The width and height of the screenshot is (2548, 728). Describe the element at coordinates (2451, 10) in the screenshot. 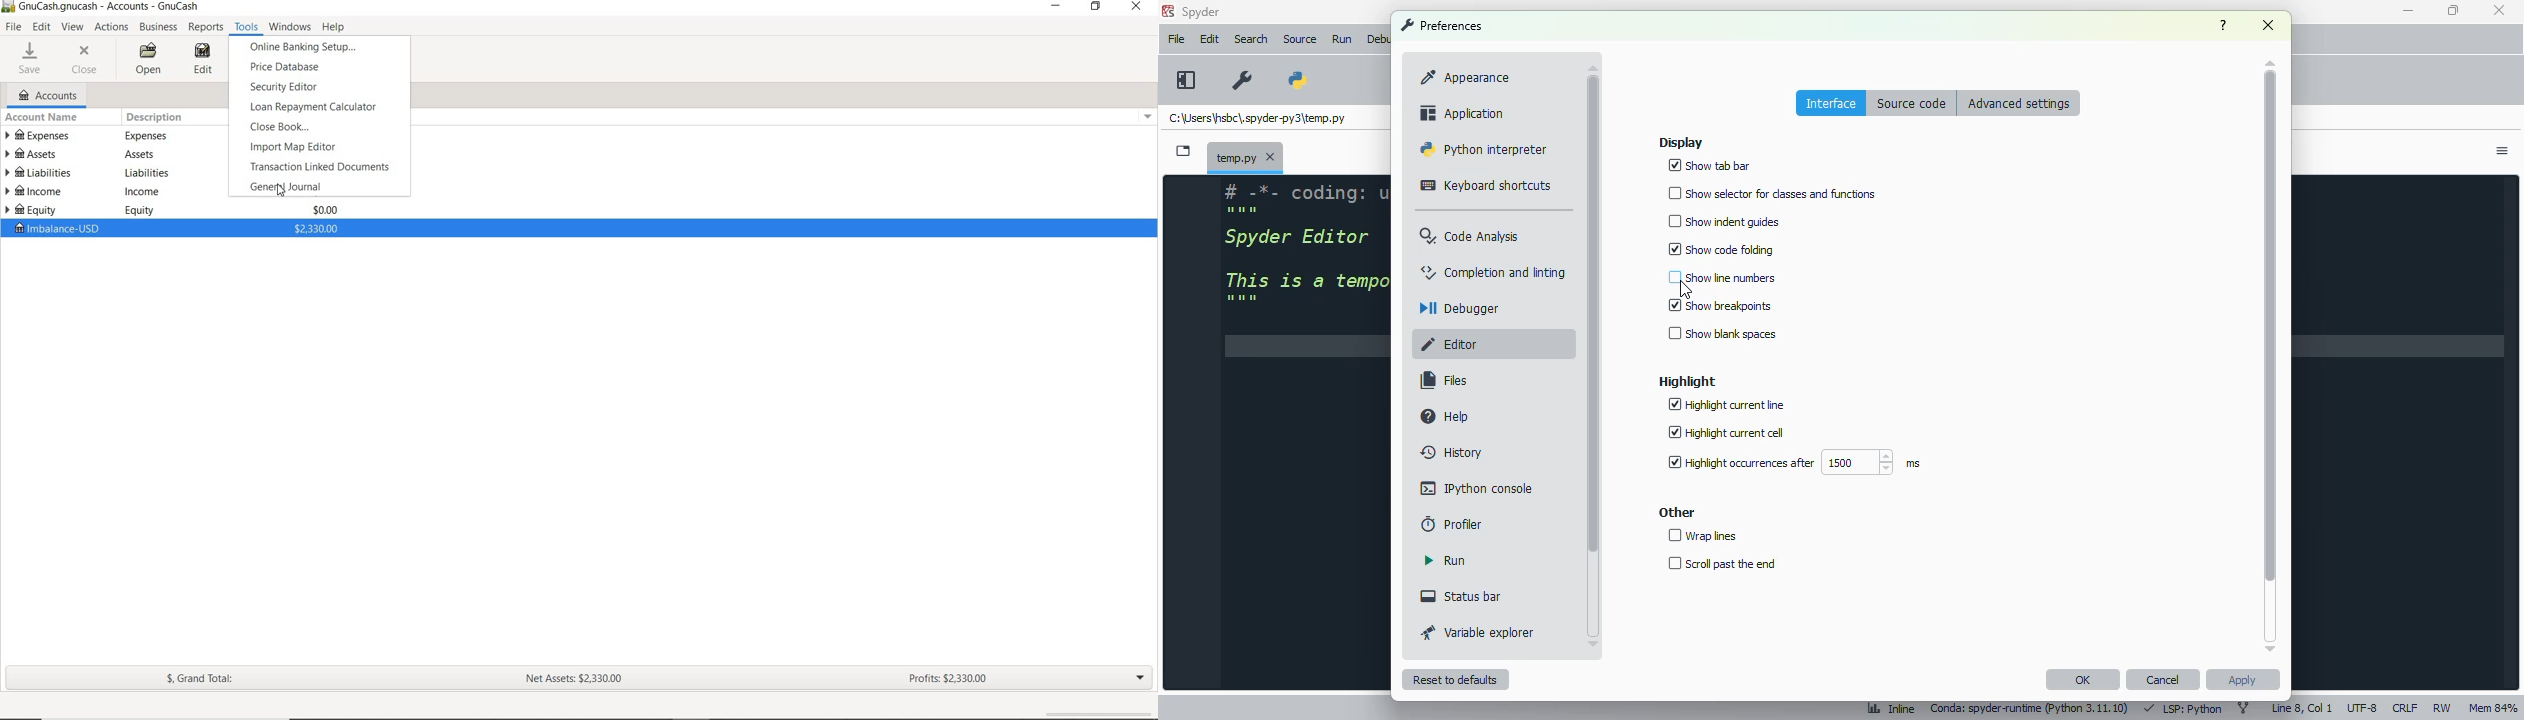

I see `maximize` at that location.